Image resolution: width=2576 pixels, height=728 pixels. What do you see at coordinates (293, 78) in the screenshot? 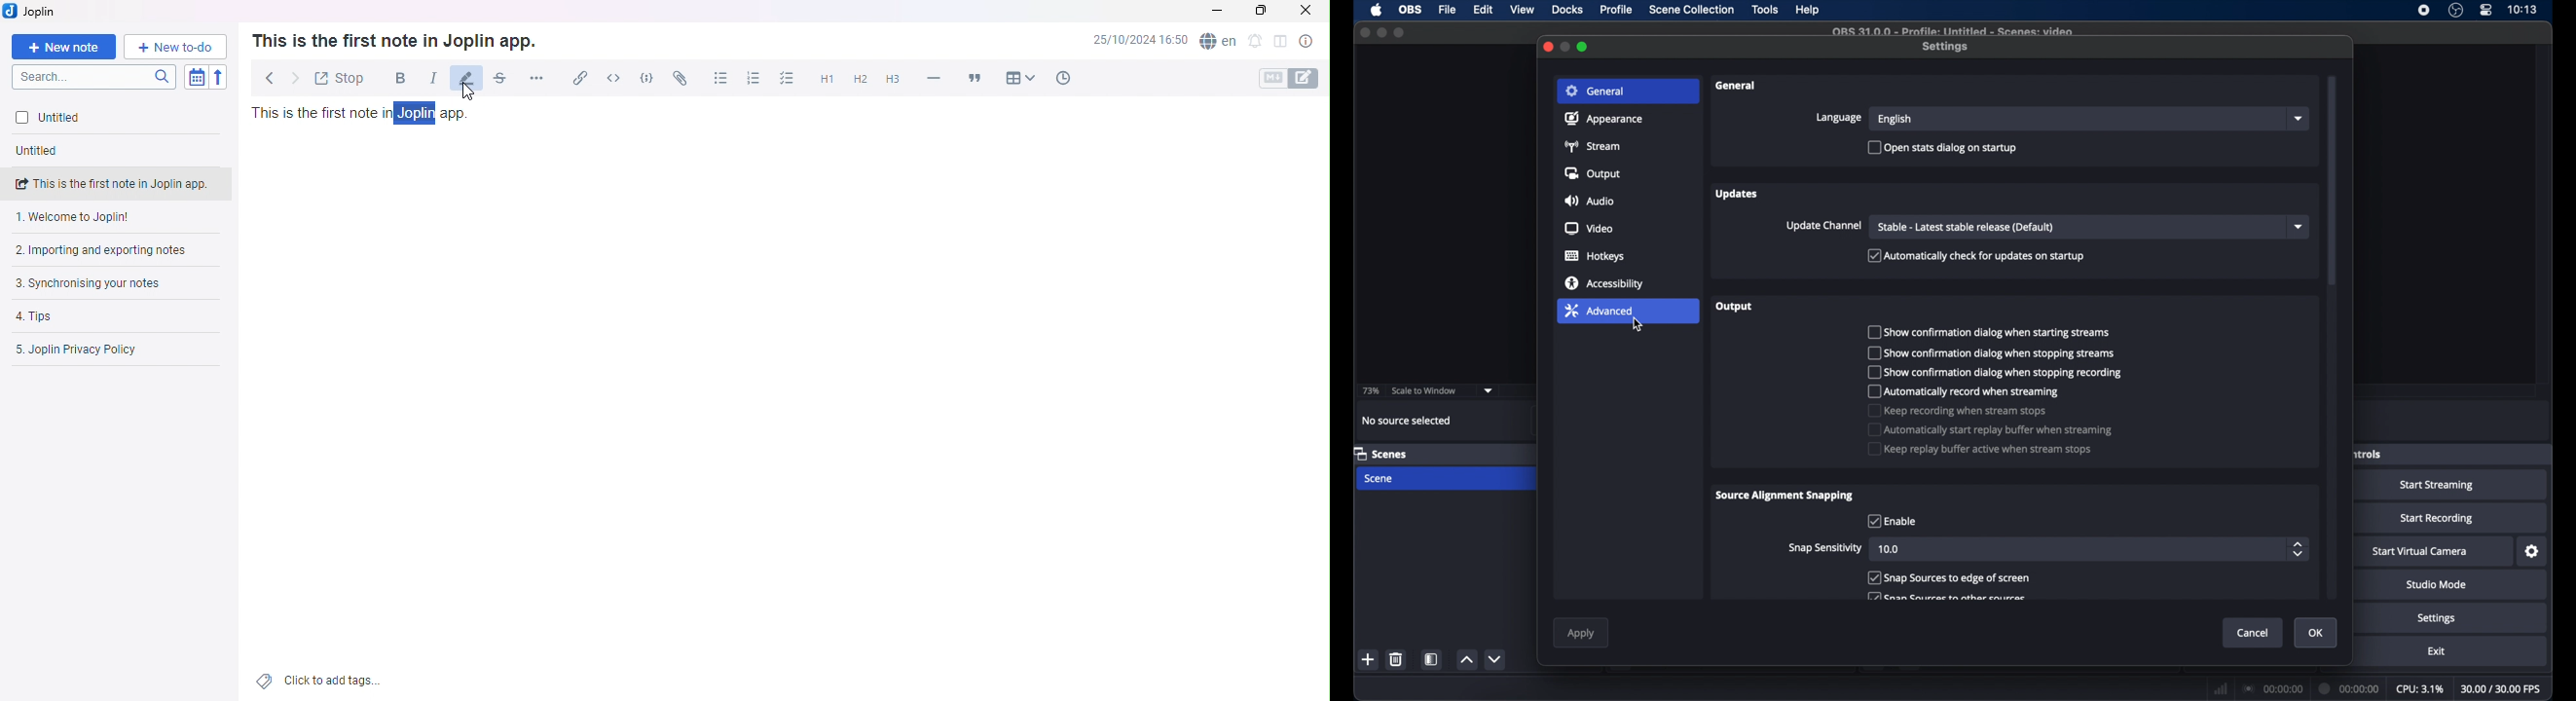
I see `Forward` at bounding box center [293, 78].